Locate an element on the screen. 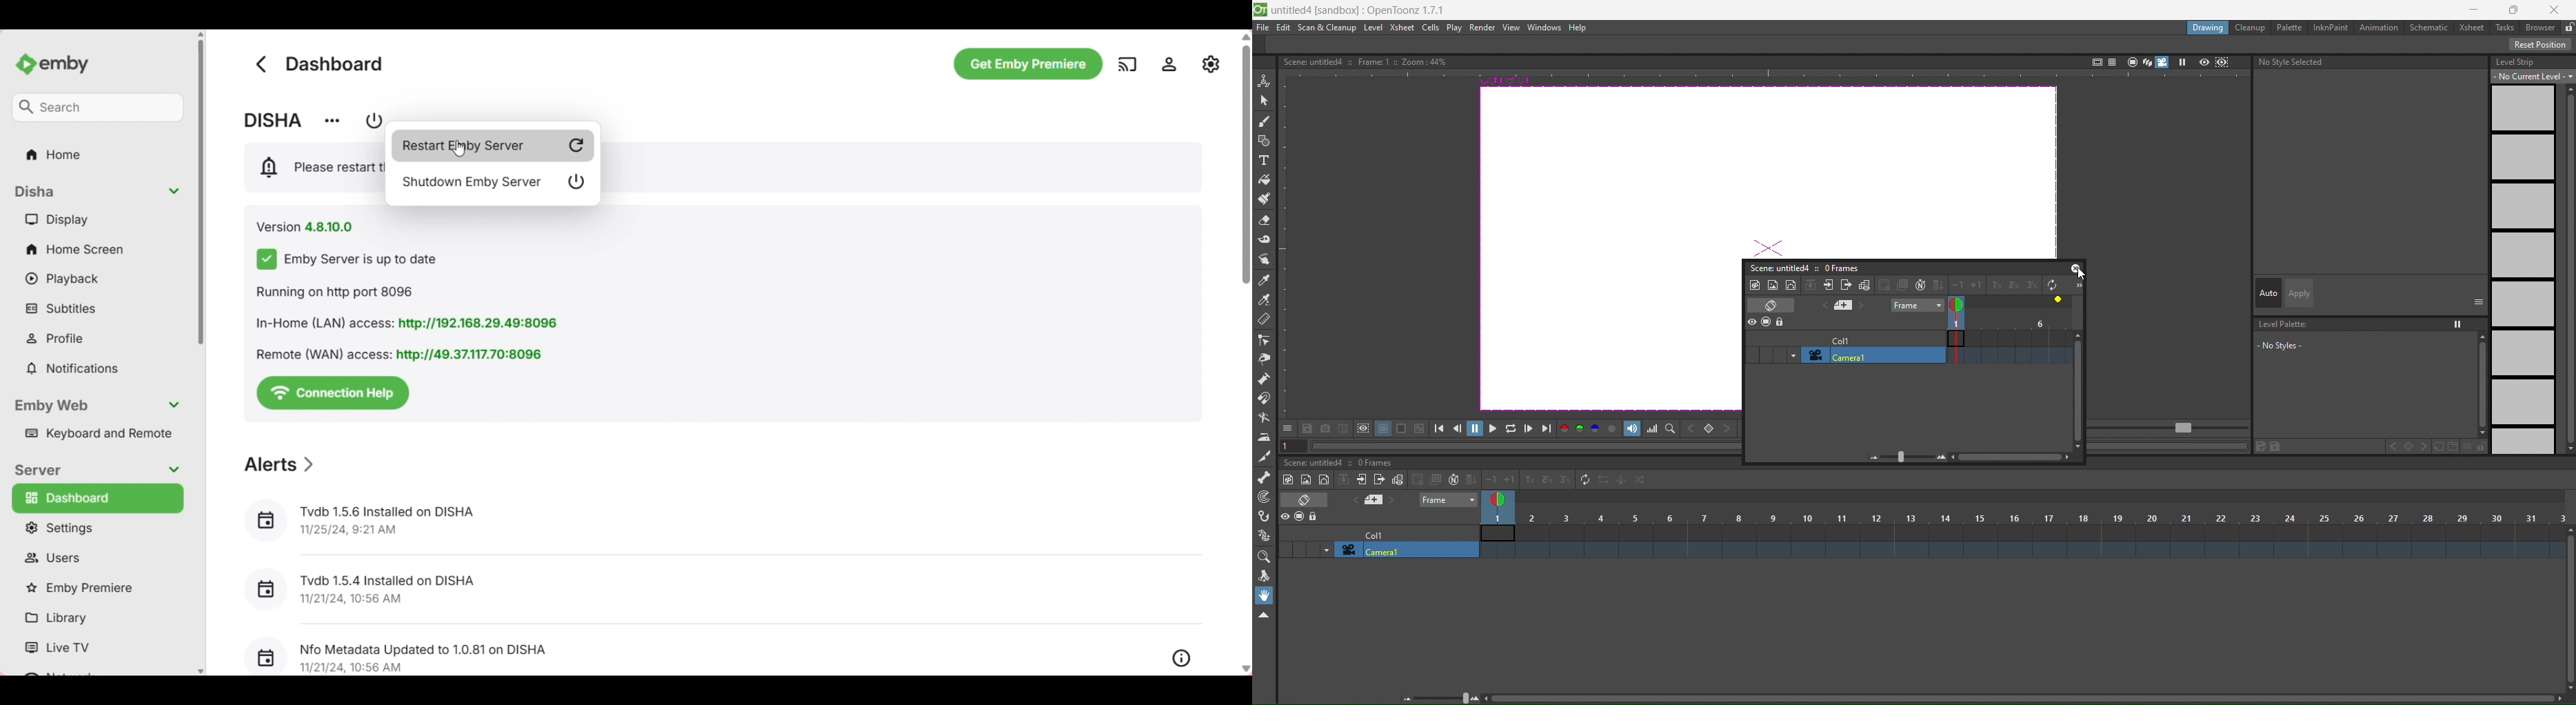 This screenshot has width=2576, height=728. camera1 is located at coordinates (1408, 550).